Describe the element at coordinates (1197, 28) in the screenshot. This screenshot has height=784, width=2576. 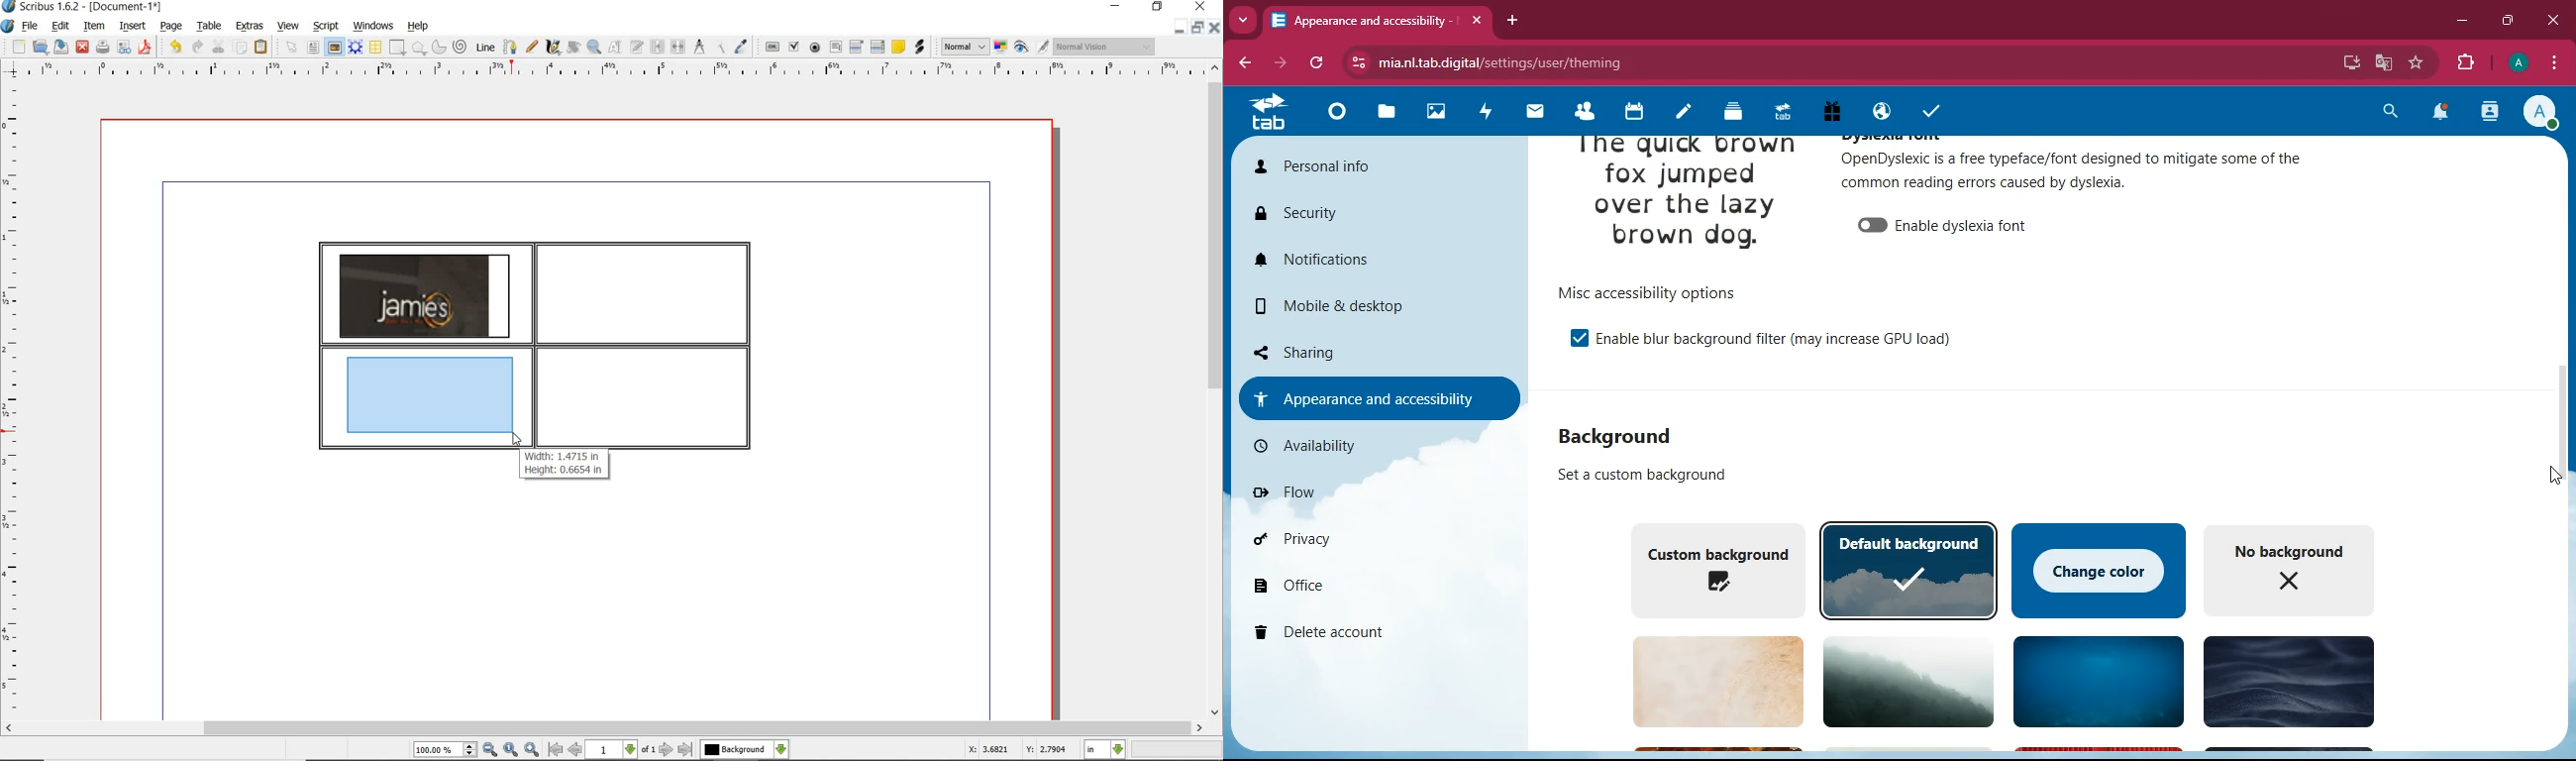
I see `restore` at that location.